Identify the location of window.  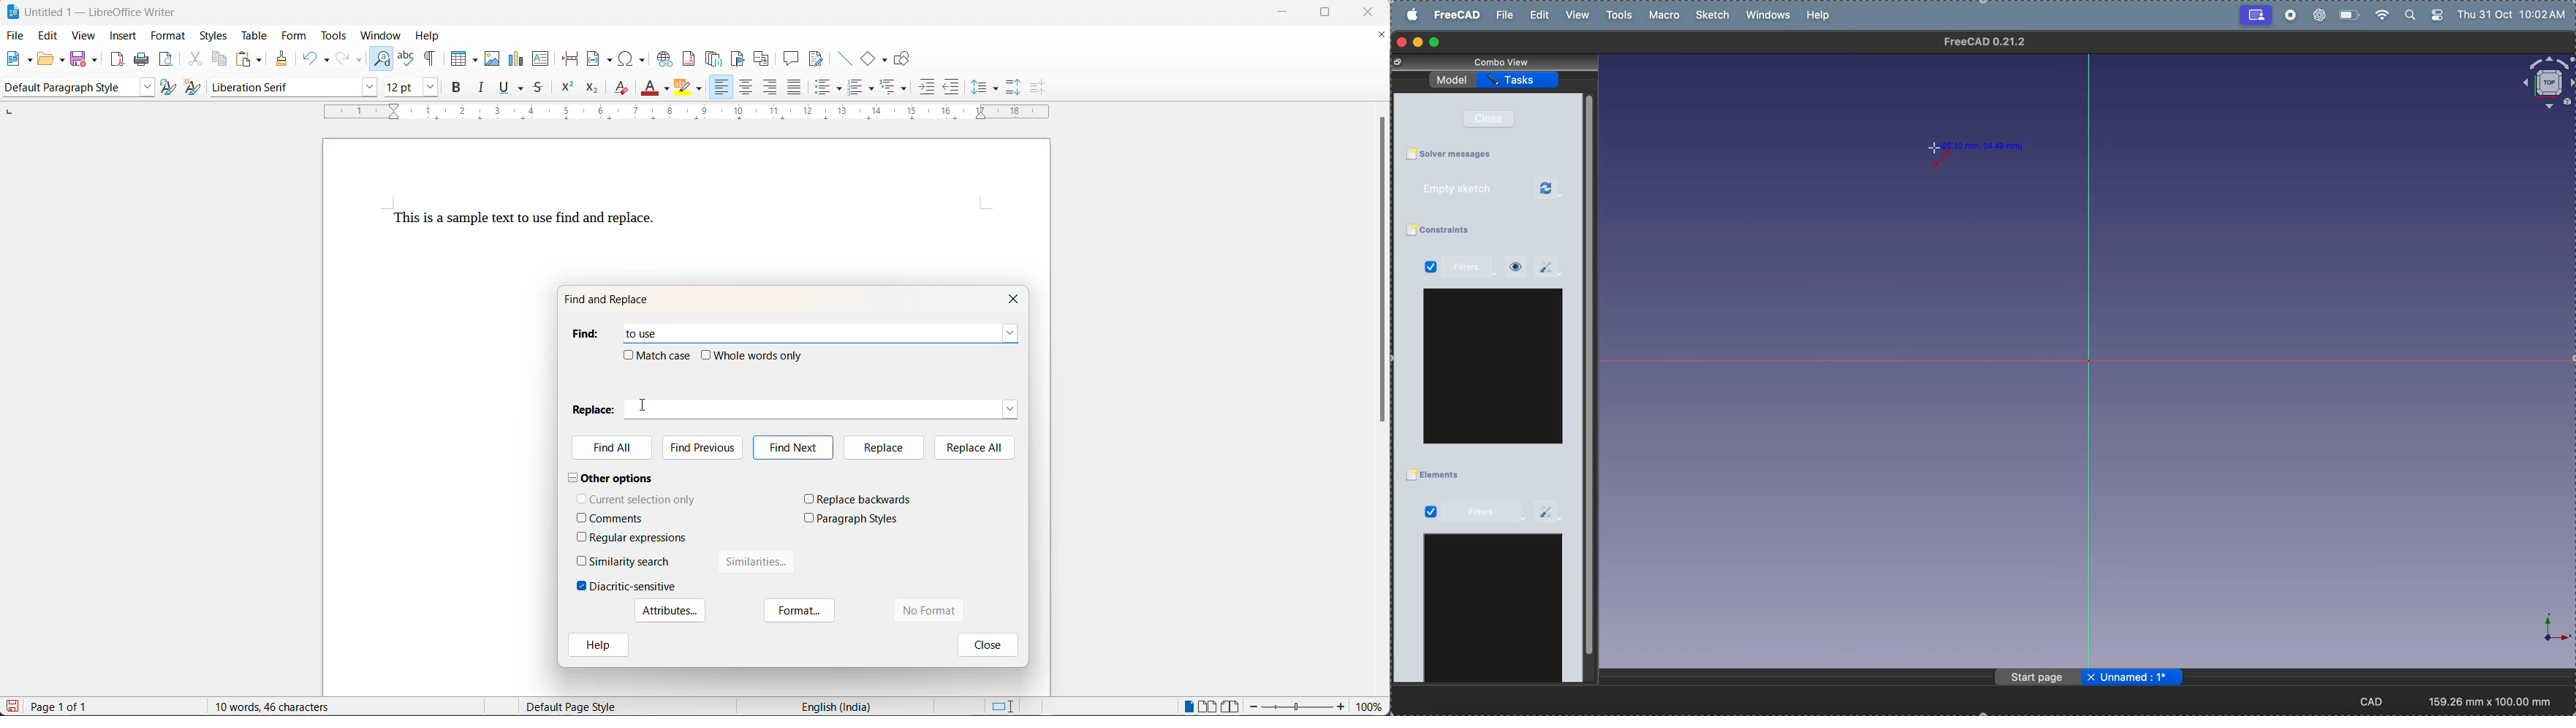
(1494, 611).